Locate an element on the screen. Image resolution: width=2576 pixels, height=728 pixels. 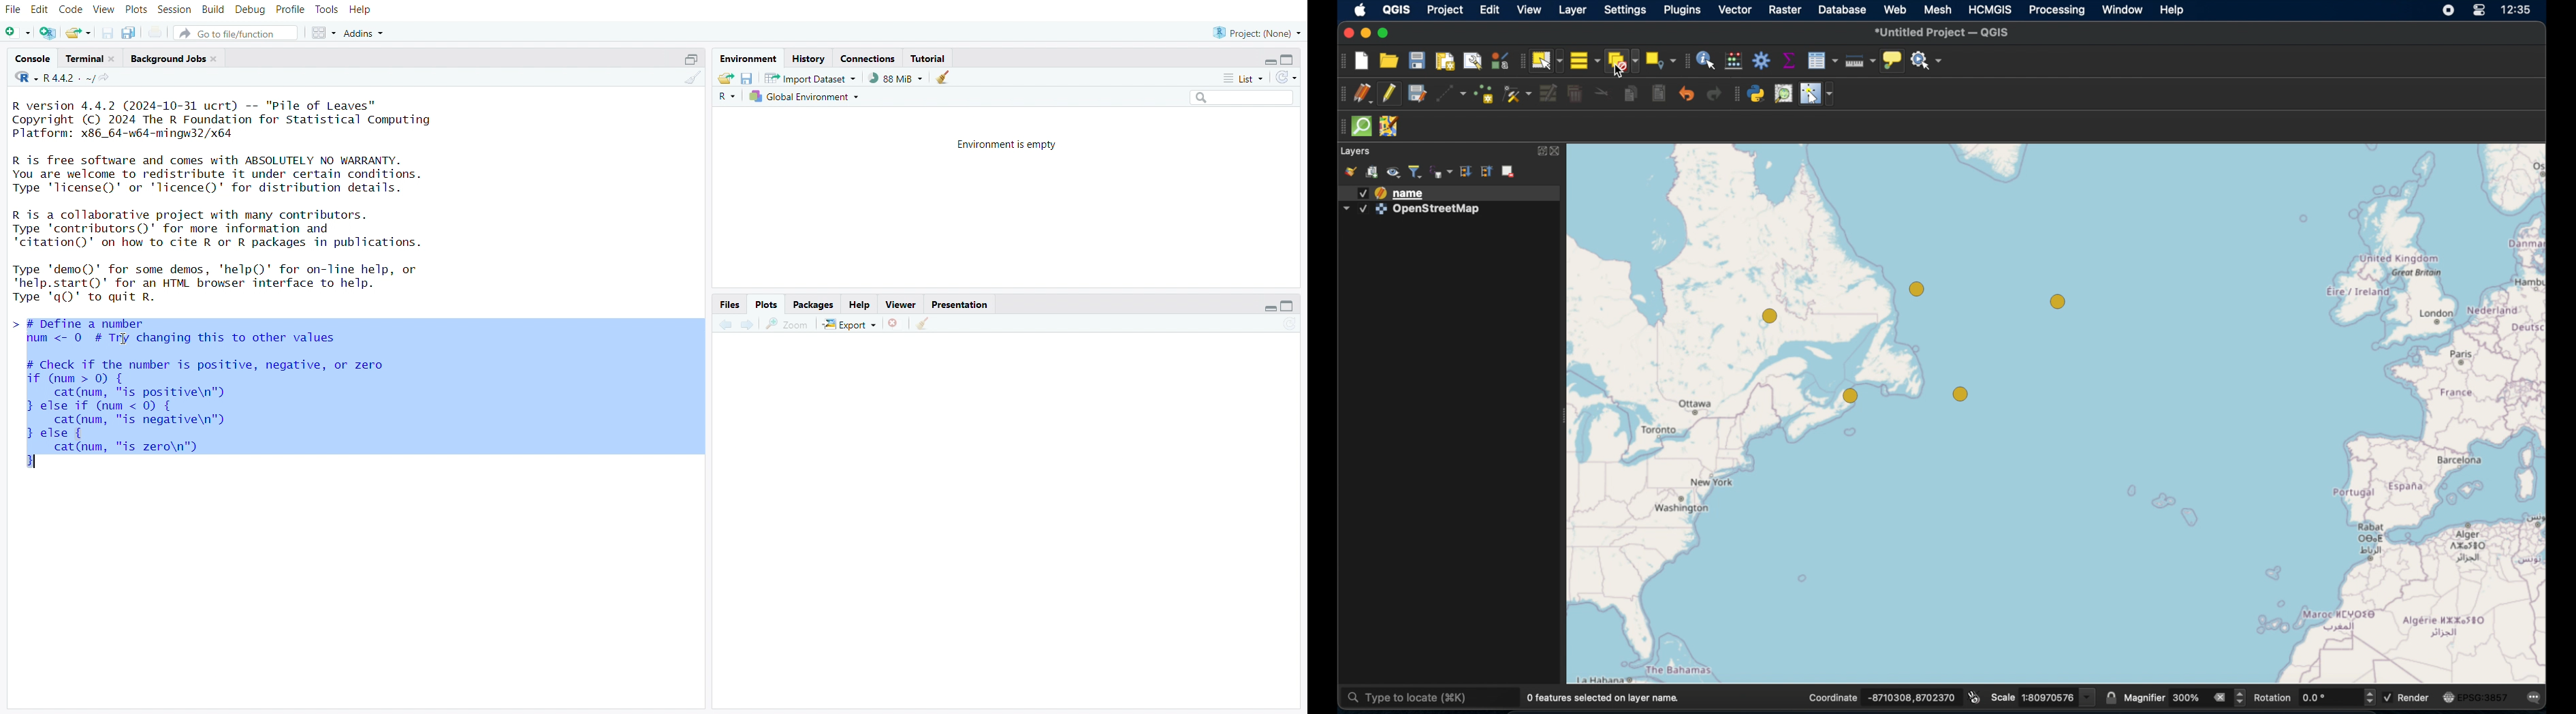
help is located at coordinates (362, 10).